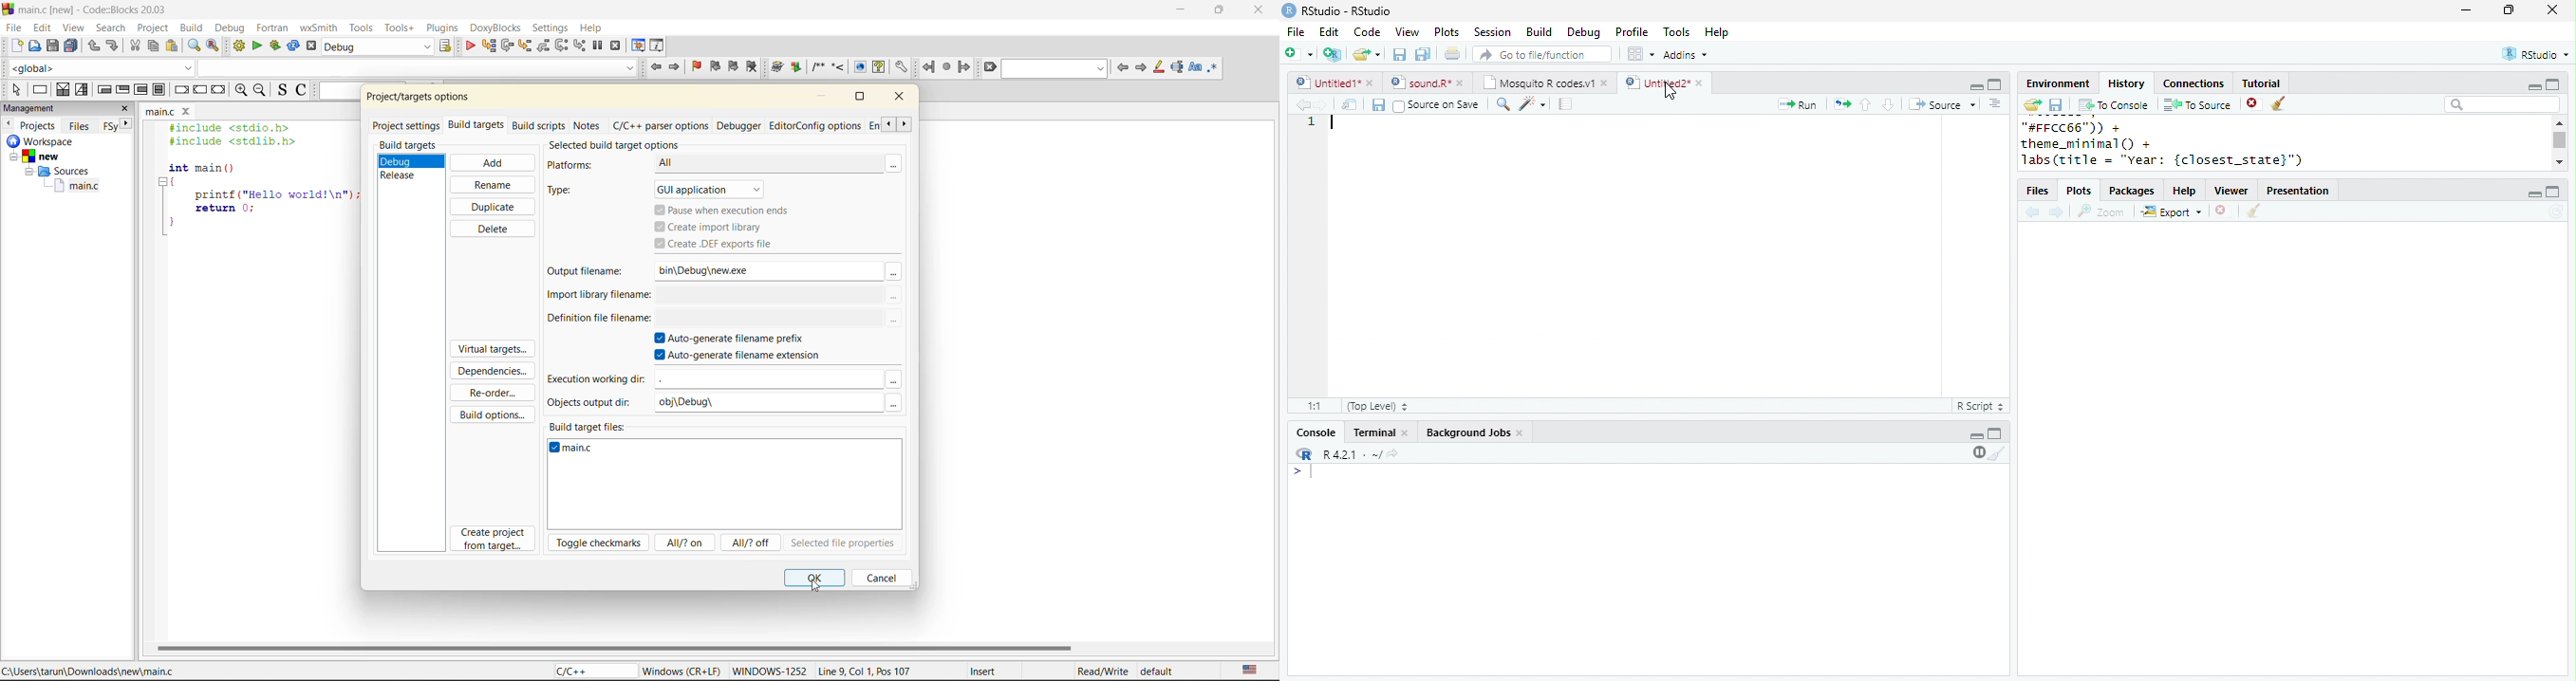 The width and height of the screenshot is (2576, 700). Describe the element at coordinates (901, 97) in the screenshot. I see `close` at that location.